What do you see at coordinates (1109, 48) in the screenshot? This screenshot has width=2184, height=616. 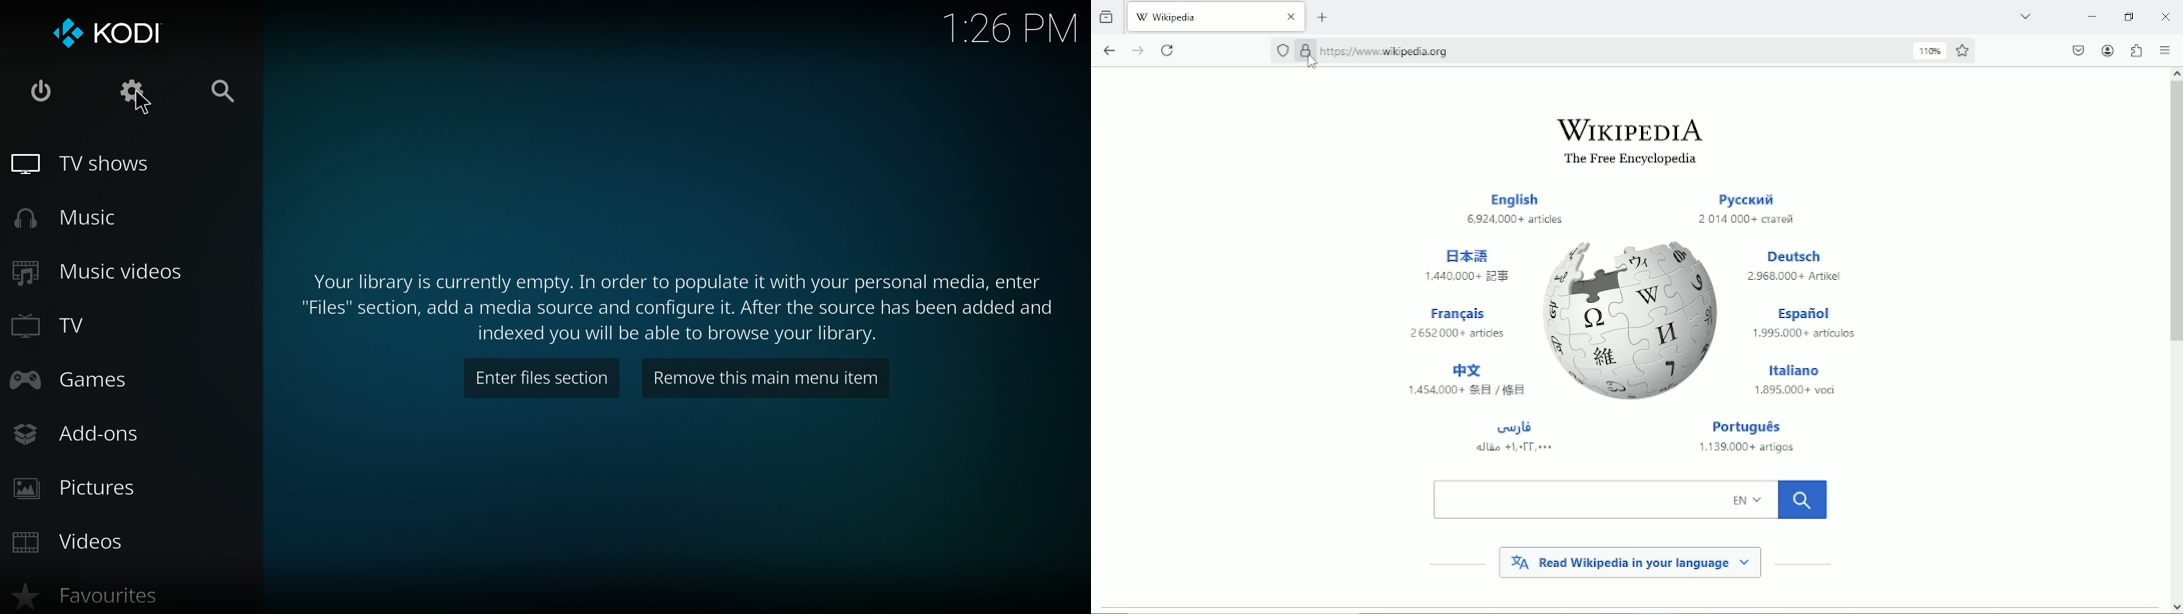 I see `go back` at bounding box center [1109, 48].